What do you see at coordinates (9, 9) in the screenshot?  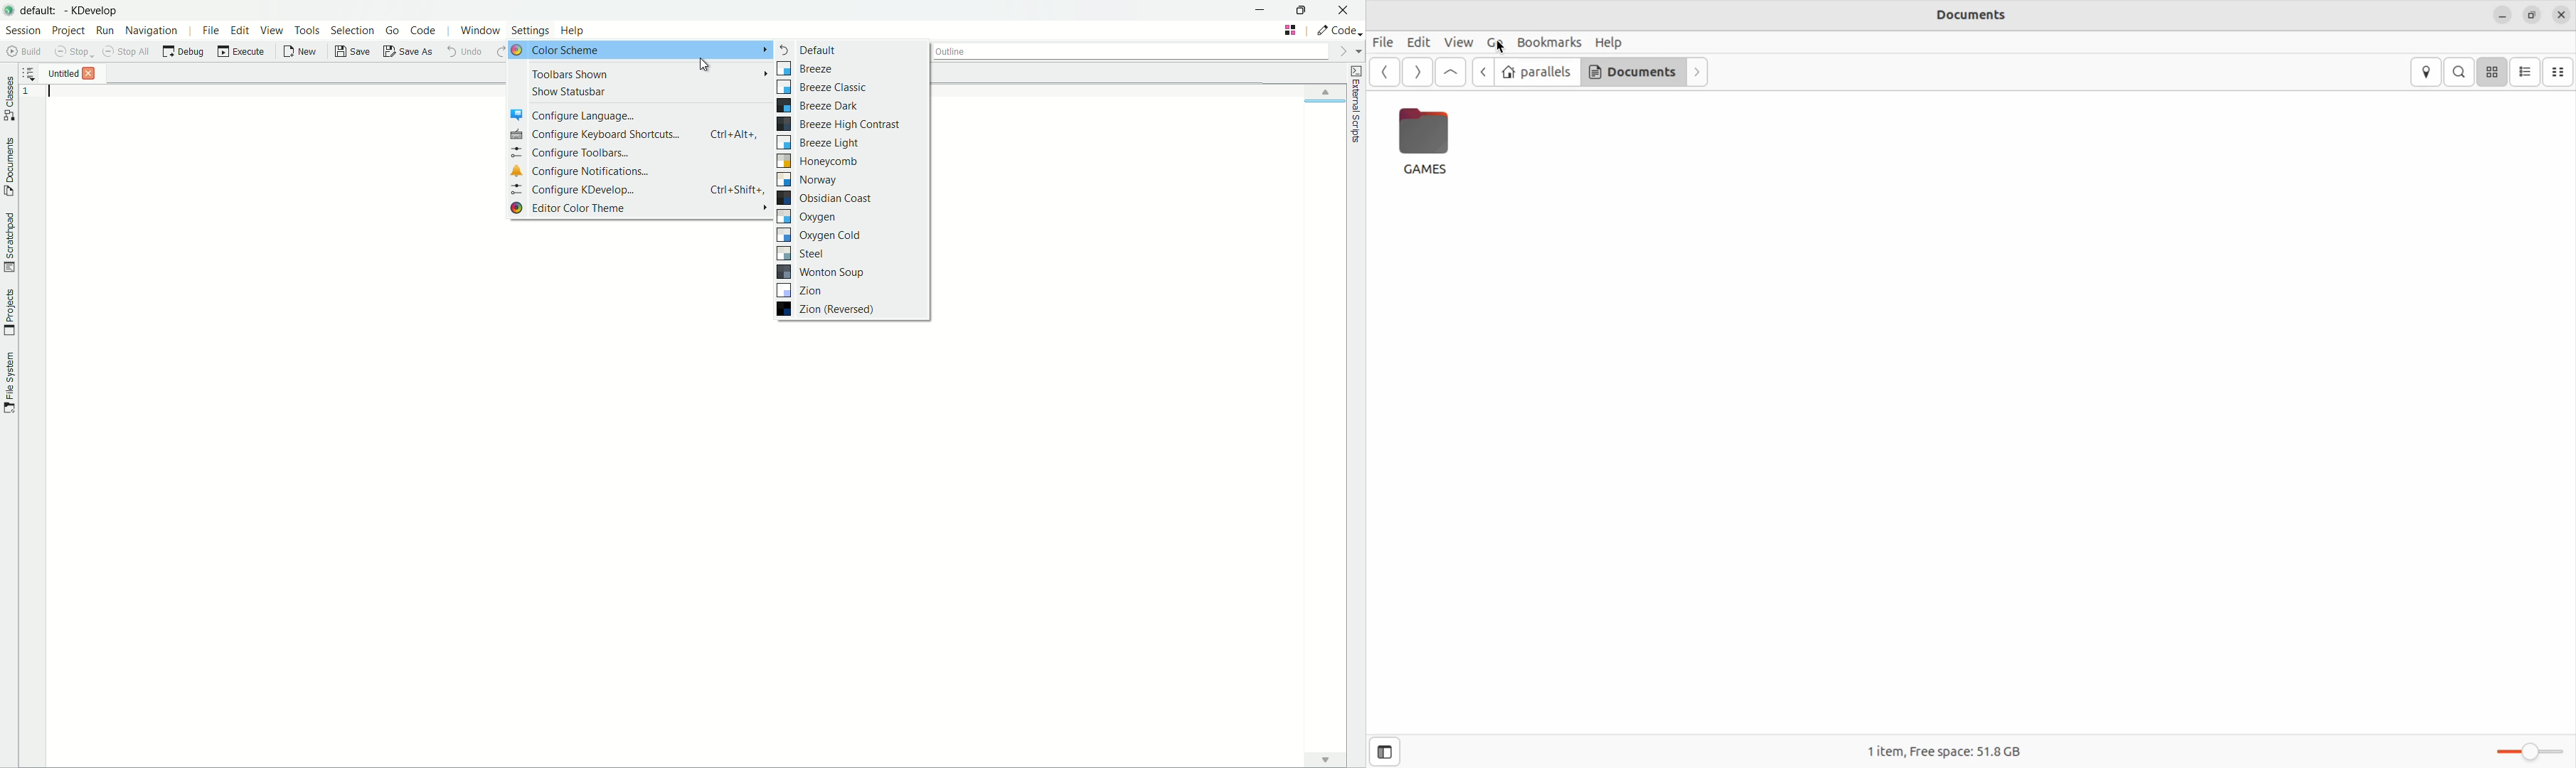 I see `app icon` at bounding box center [9, 9].